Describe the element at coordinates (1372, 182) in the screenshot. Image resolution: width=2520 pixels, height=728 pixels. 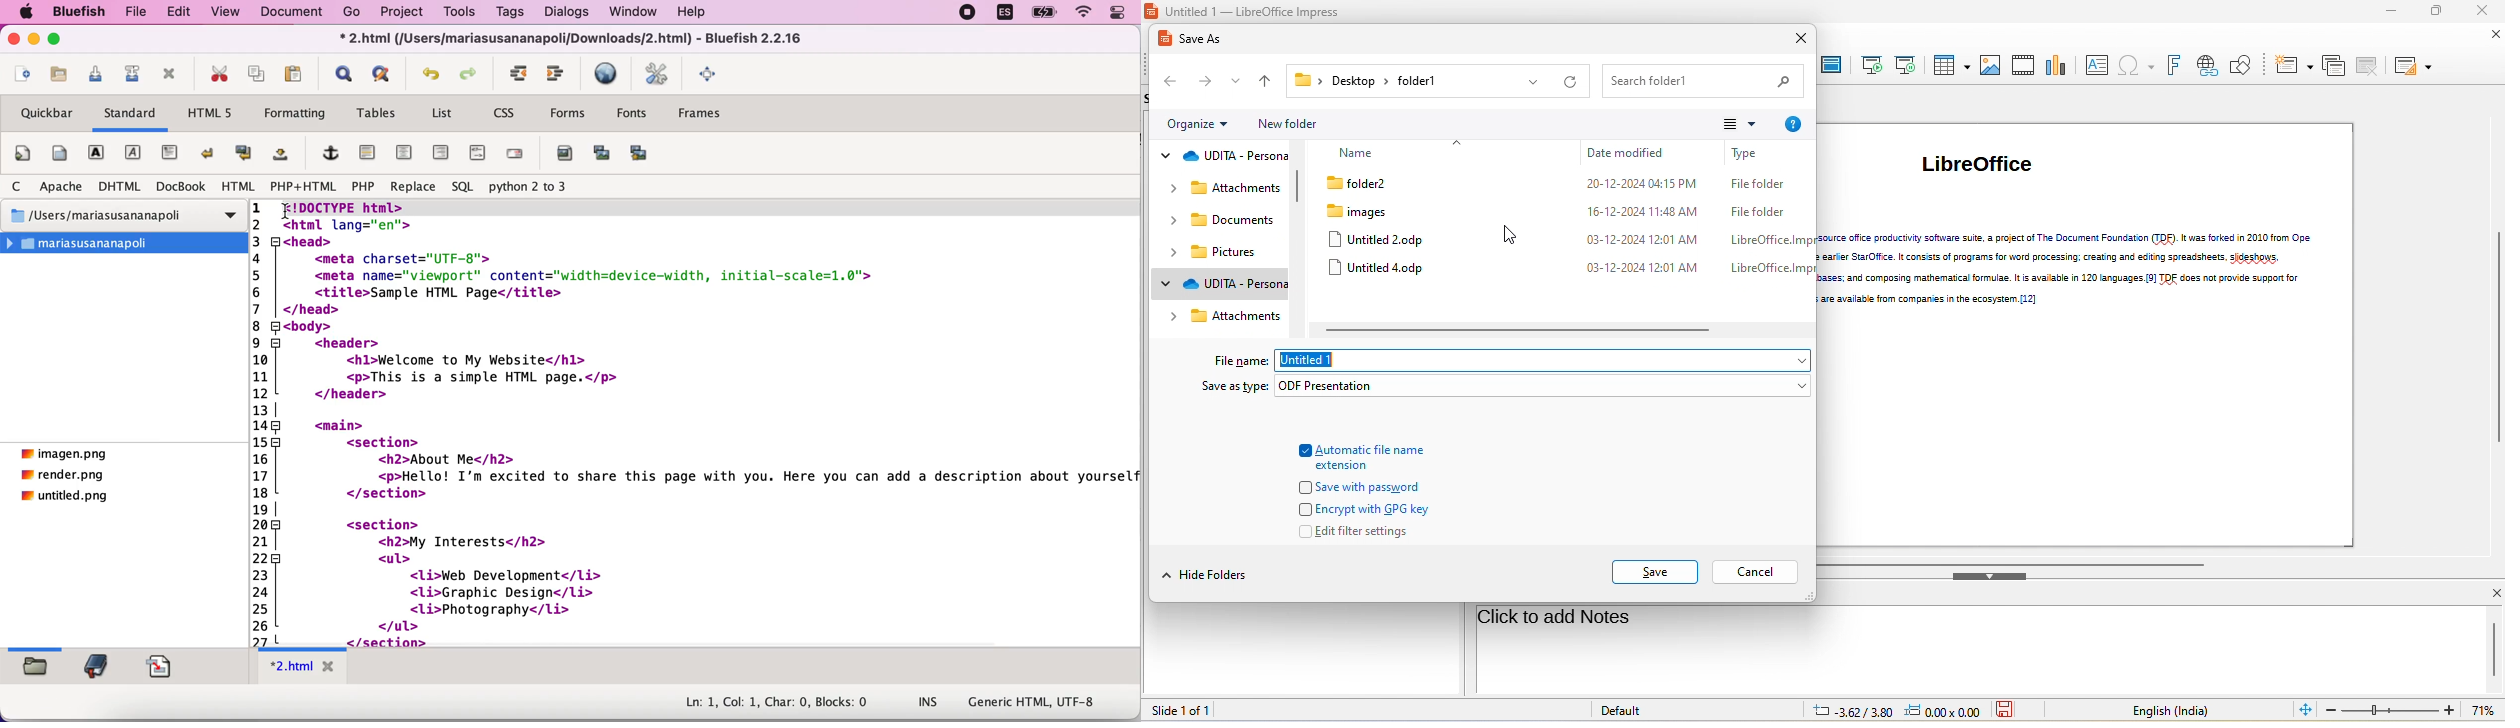
I see `folder 2` at that location.